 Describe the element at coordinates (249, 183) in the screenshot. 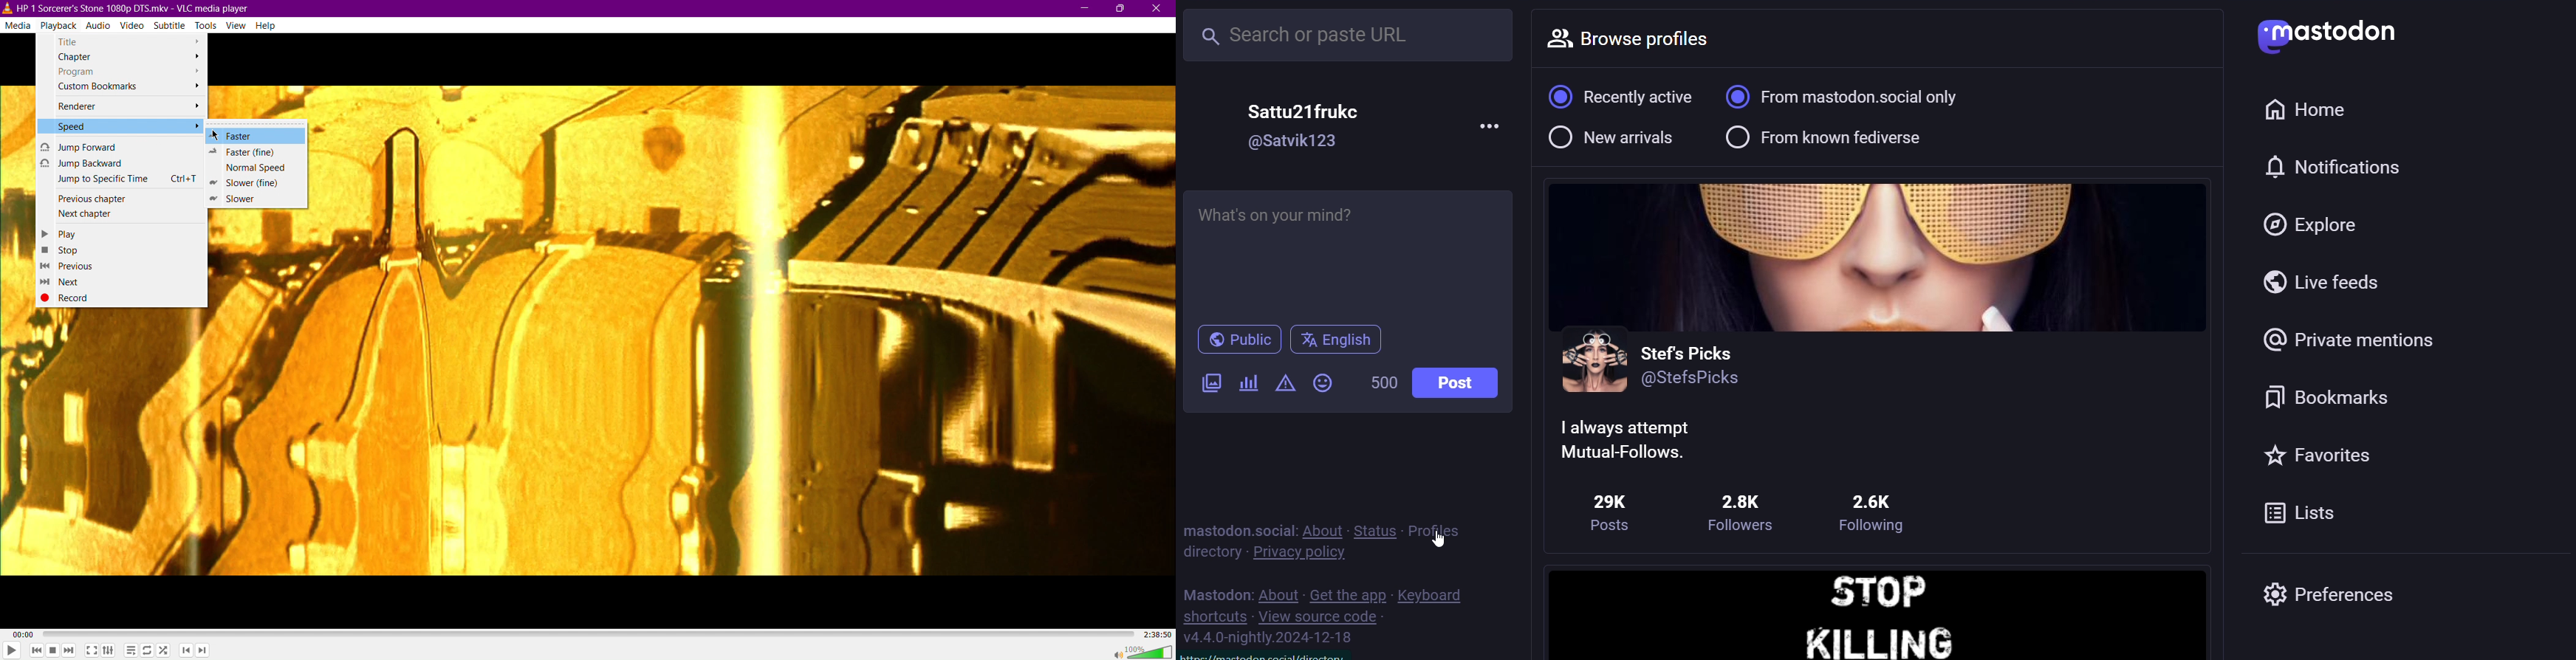

I see `Slower (fine)` at that location.